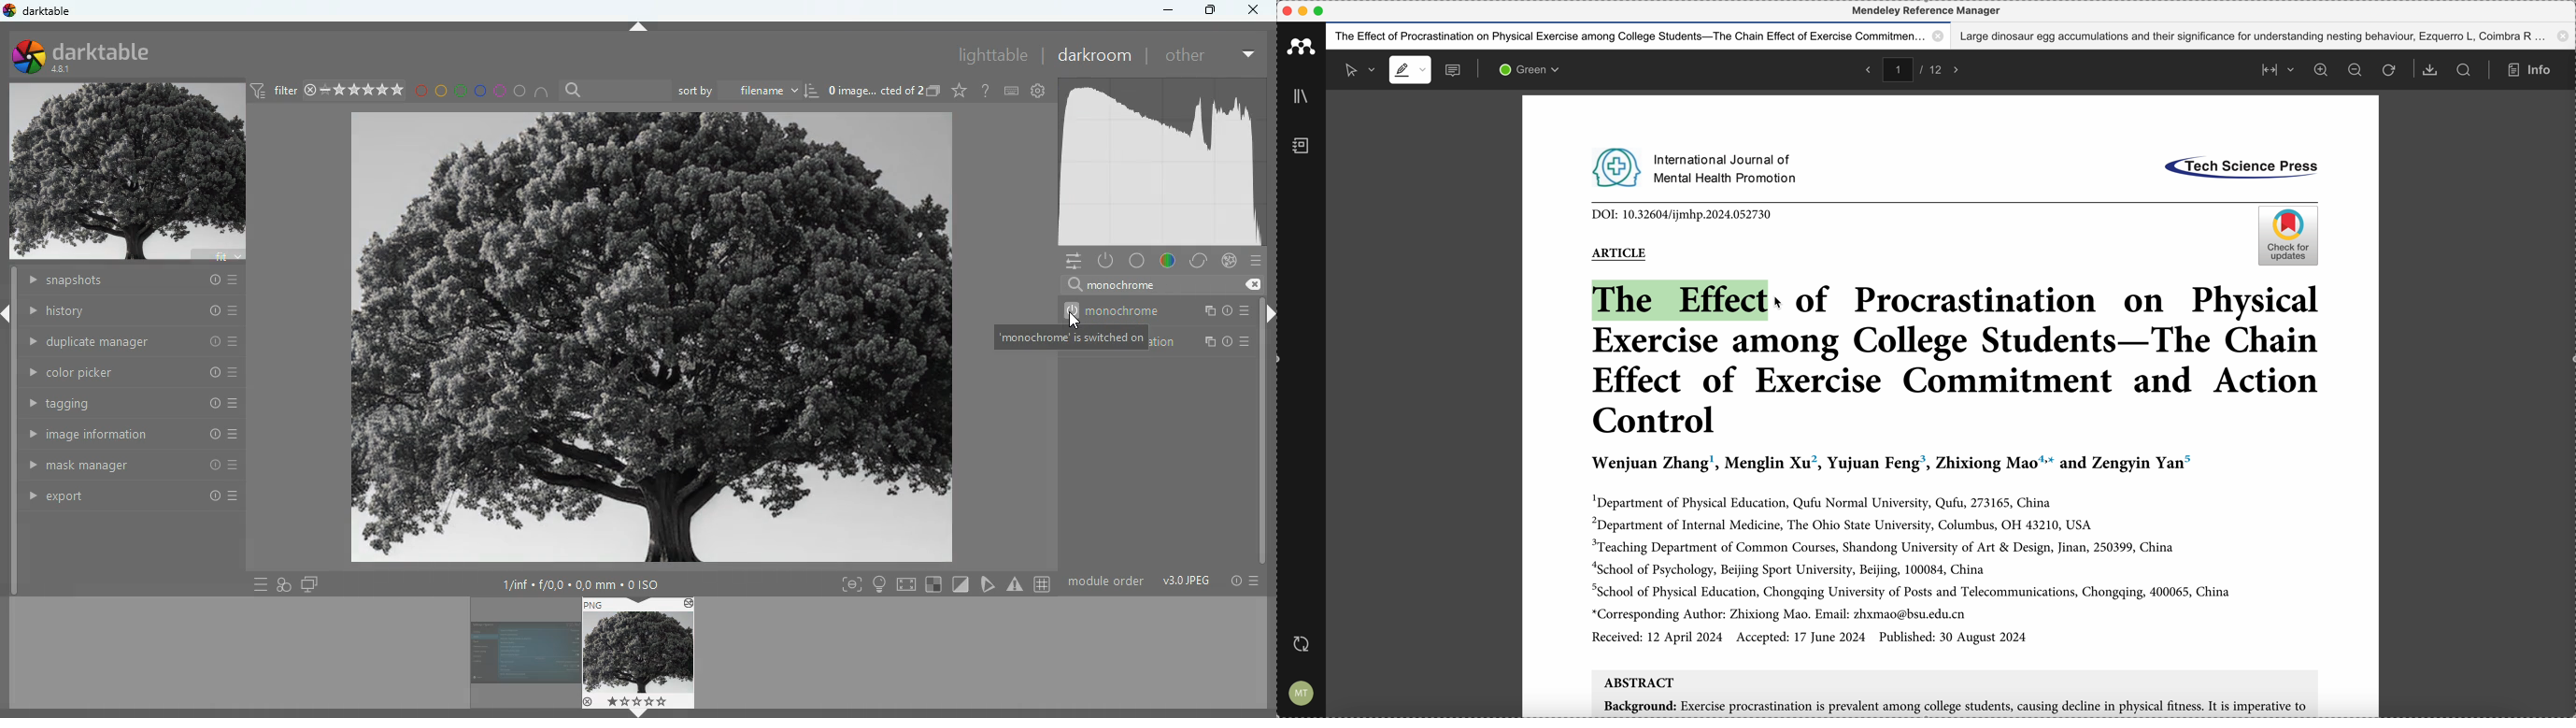 The image size is (2576, 728). Describe the element at coordinates (1106, 582) in the screenshot. I see `module order` at that location.